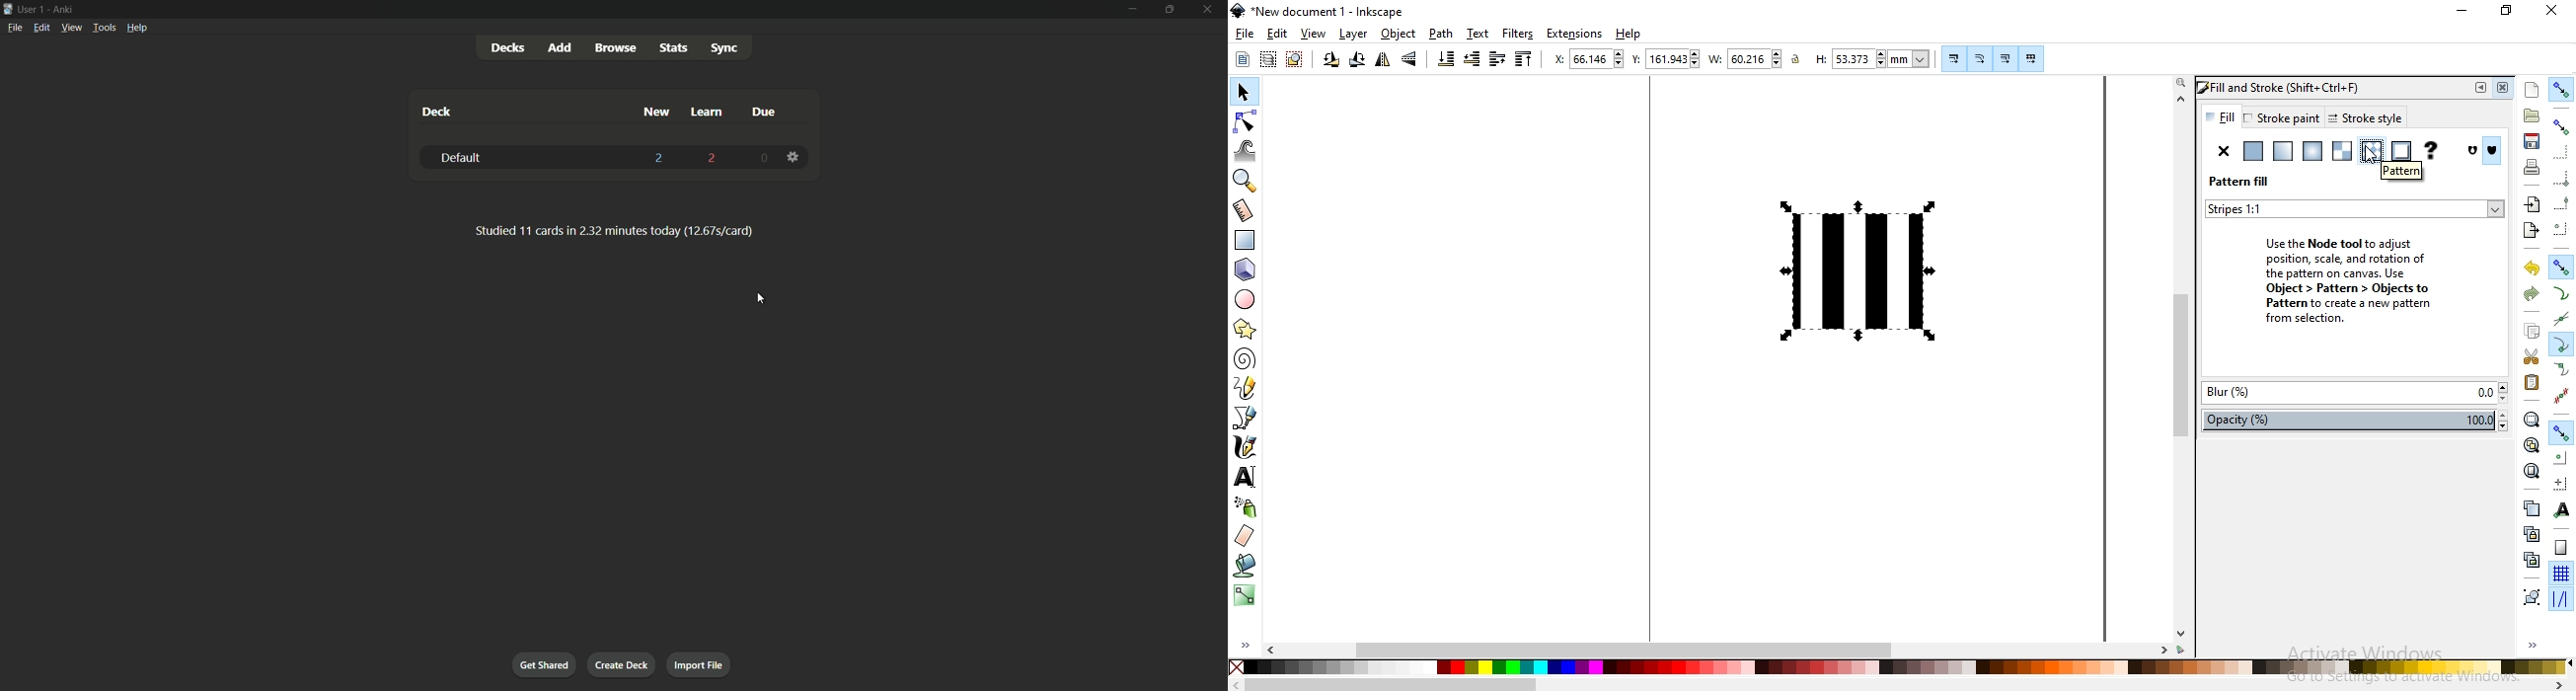  What do you see at coordinates (2239, 182) in the screenshot?
I see `pattern fill` at bounding box center [2239, 182].